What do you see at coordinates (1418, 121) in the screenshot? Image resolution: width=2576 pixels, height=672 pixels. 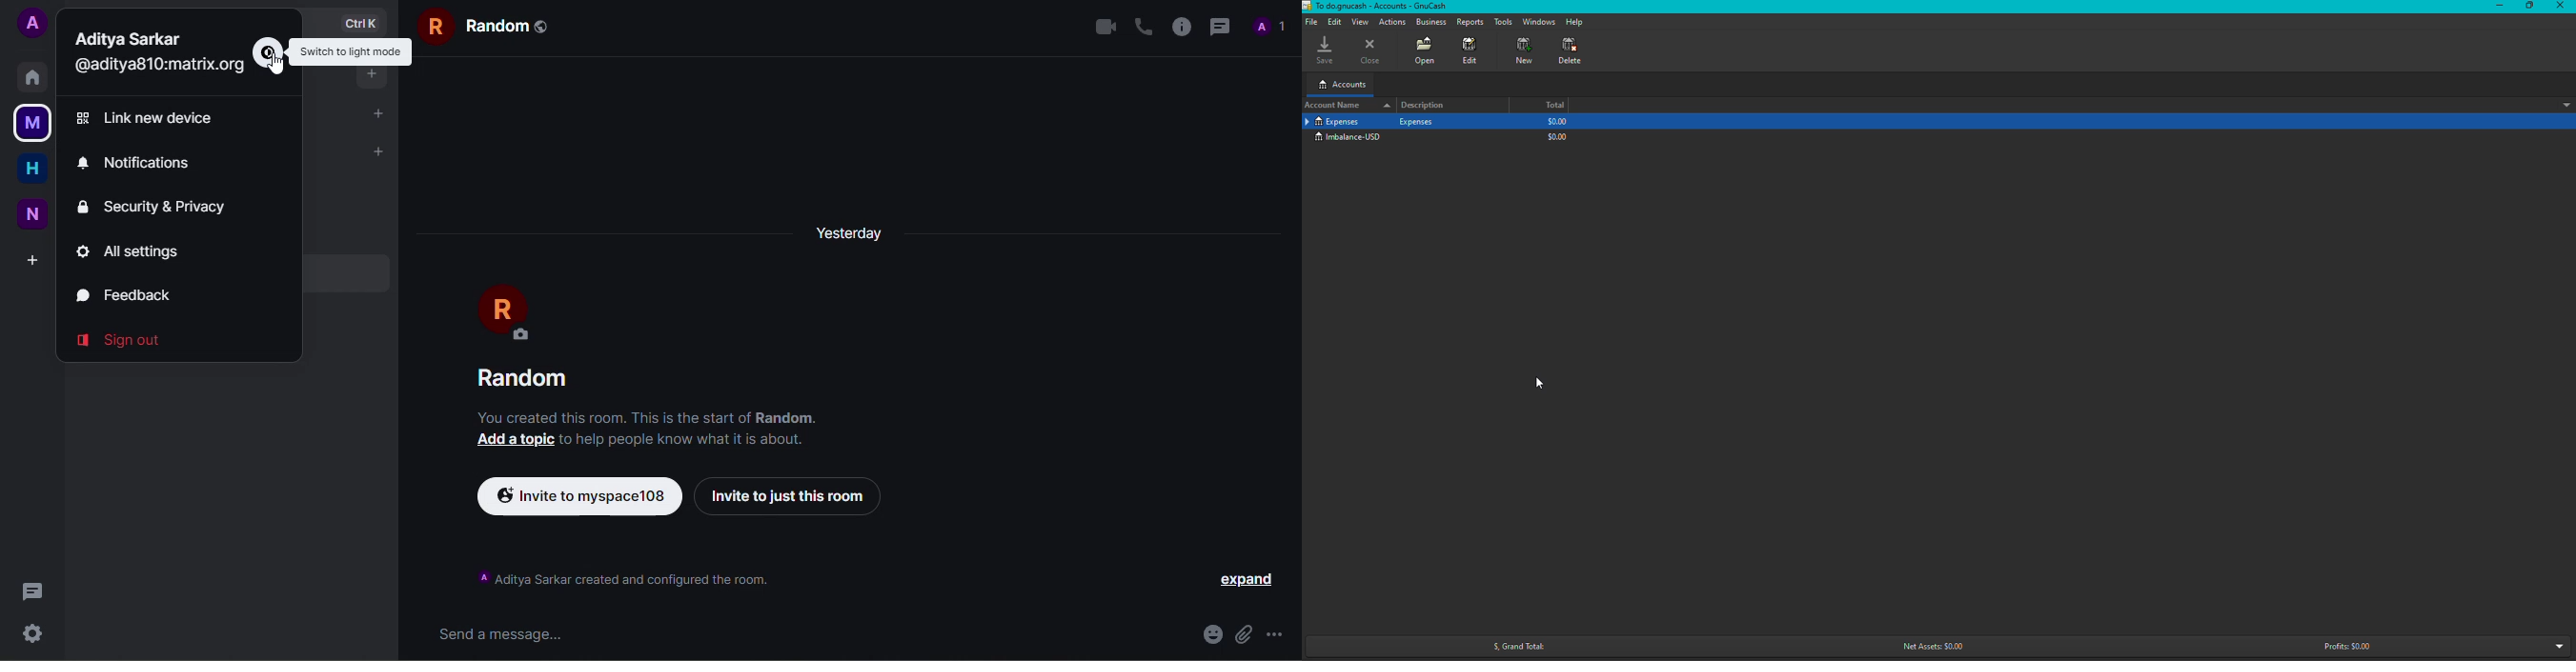 I see `Expenses` at bounding box center [1418, 121].